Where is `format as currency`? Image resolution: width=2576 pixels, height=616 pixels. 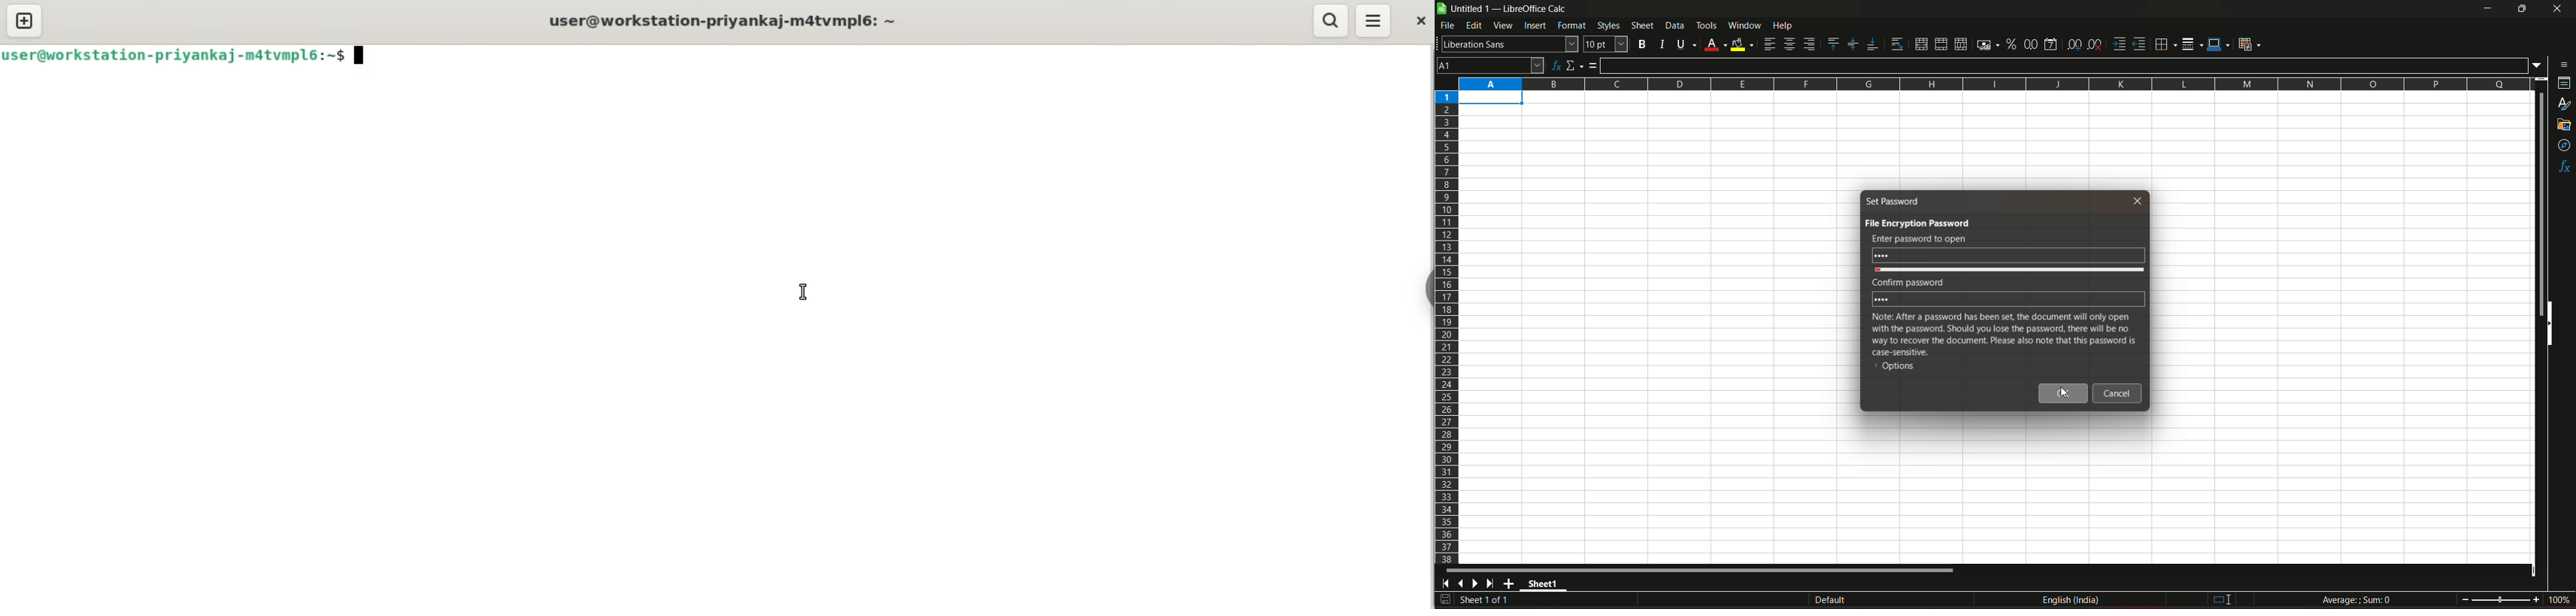
format as currency is located at coordinates (1985, 45).